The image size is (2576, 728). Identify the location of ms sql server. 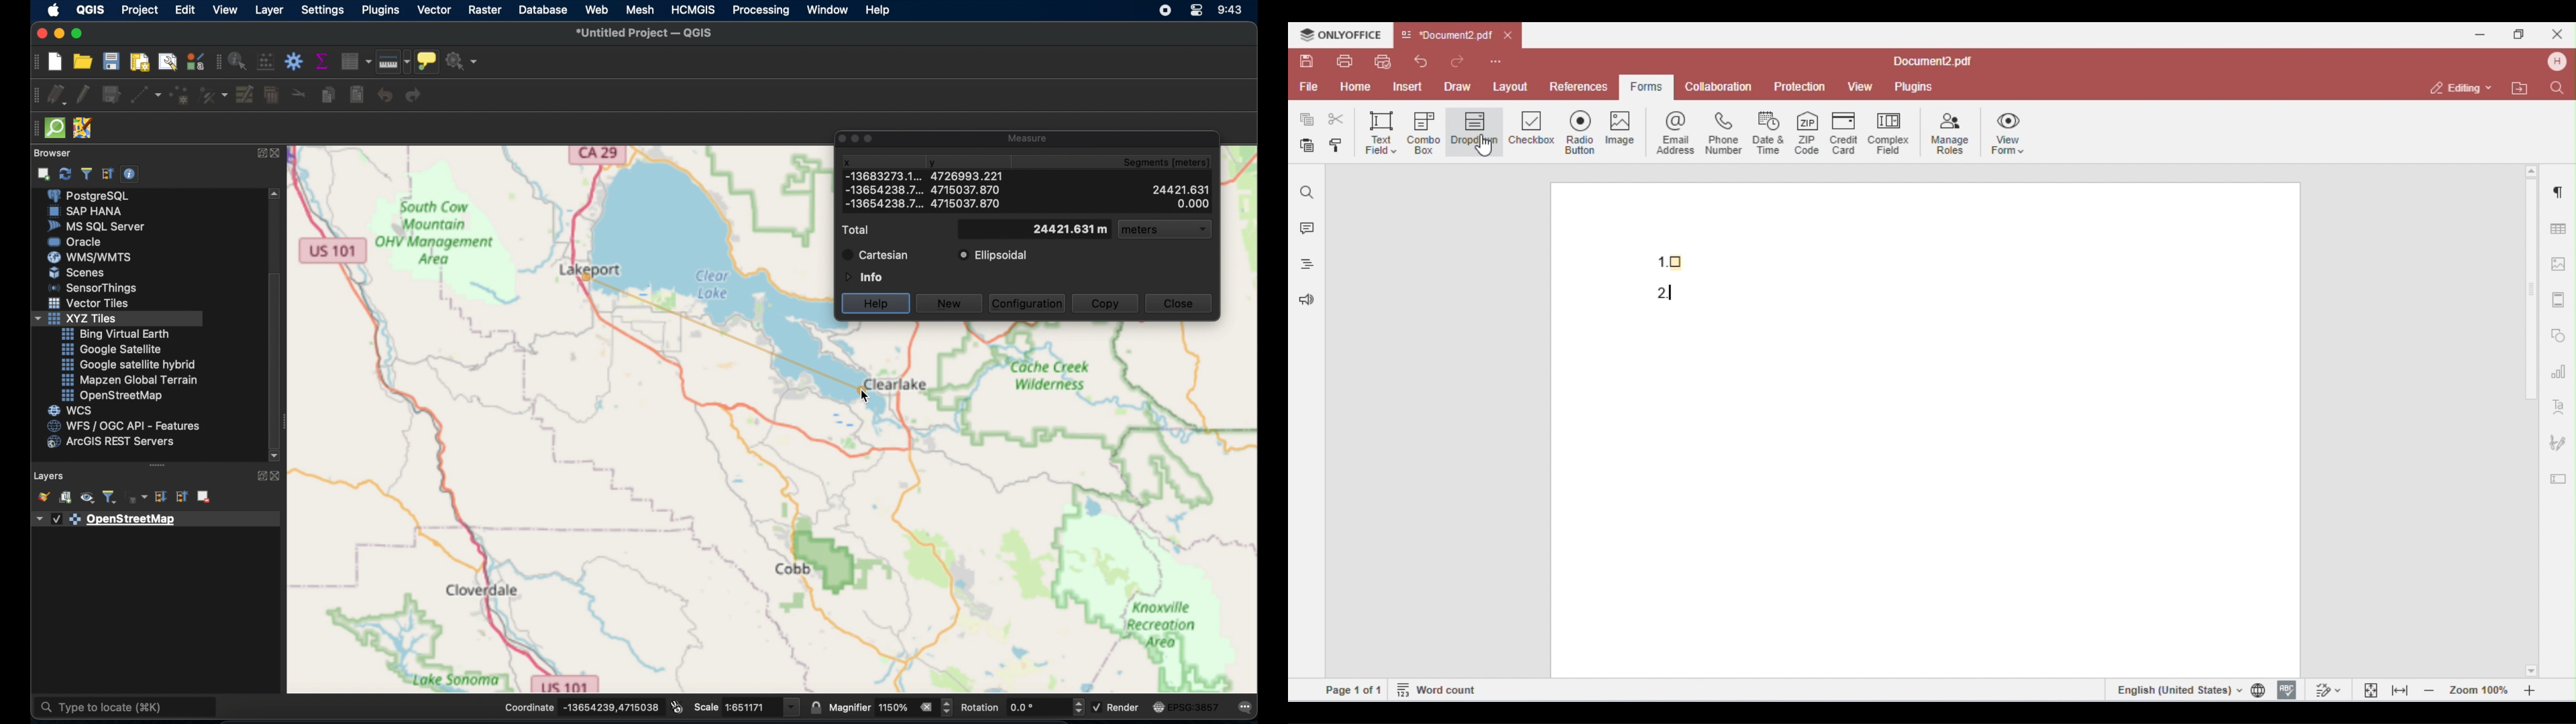
(96, 227).